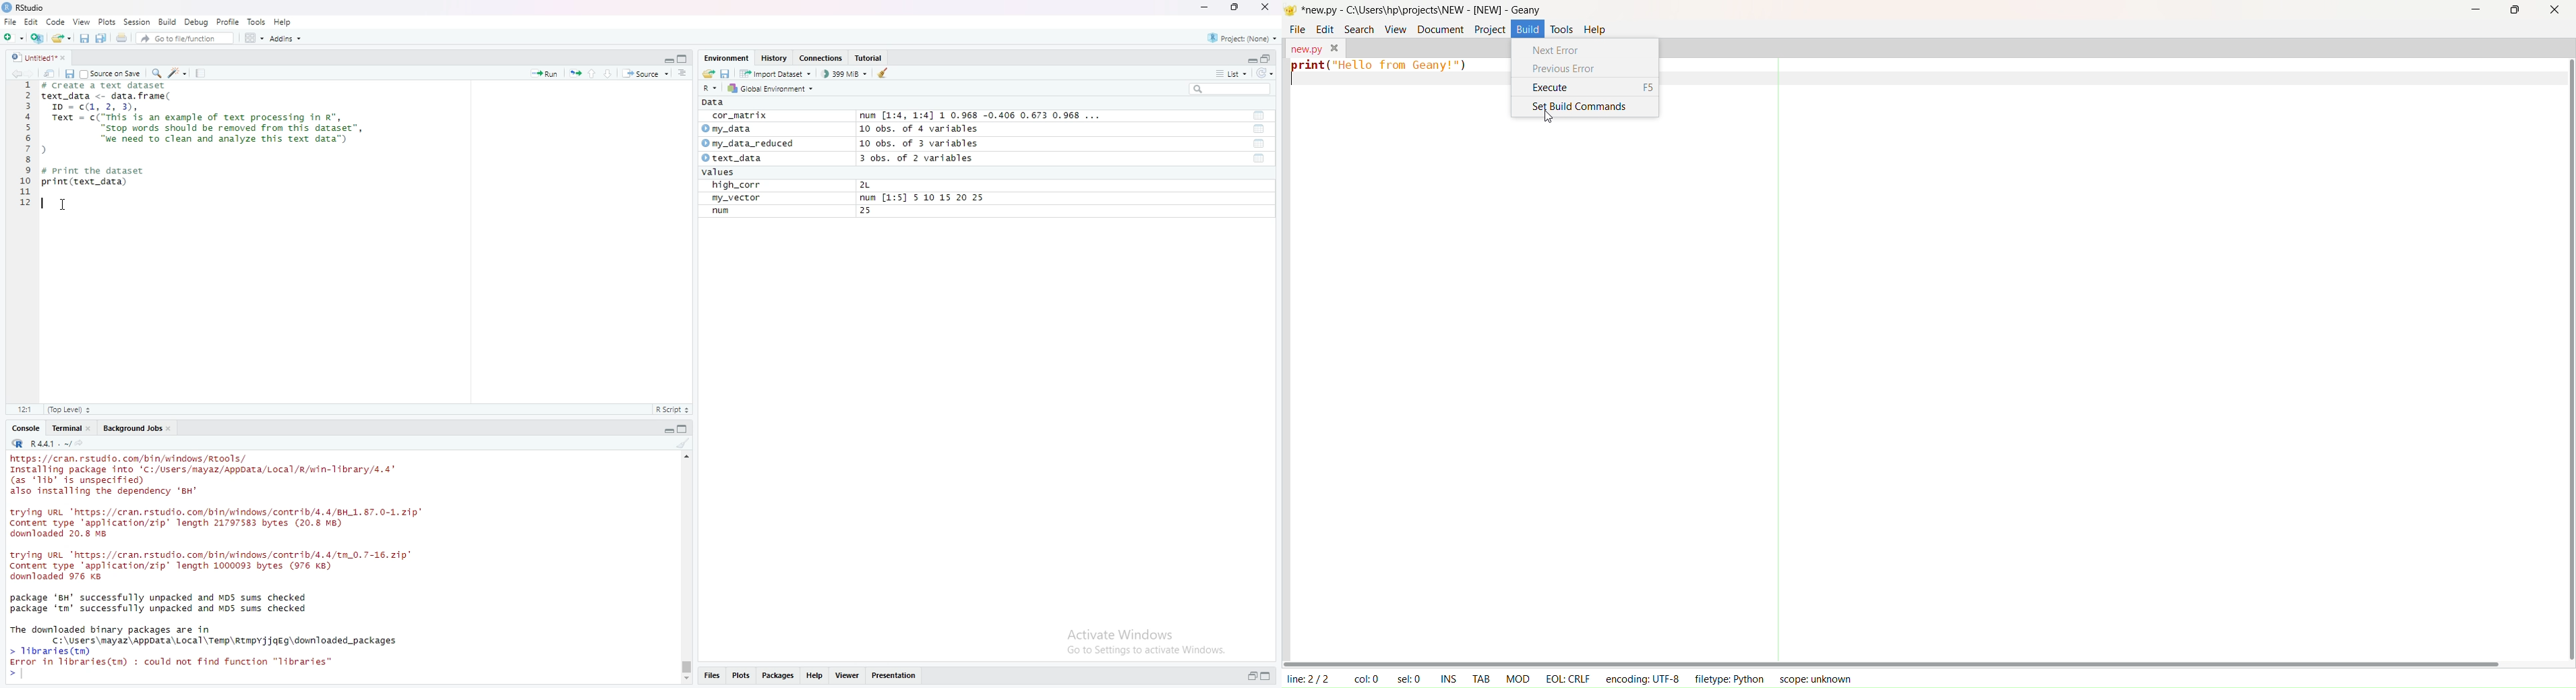  I want to click on print the current file, so click(123, 40).